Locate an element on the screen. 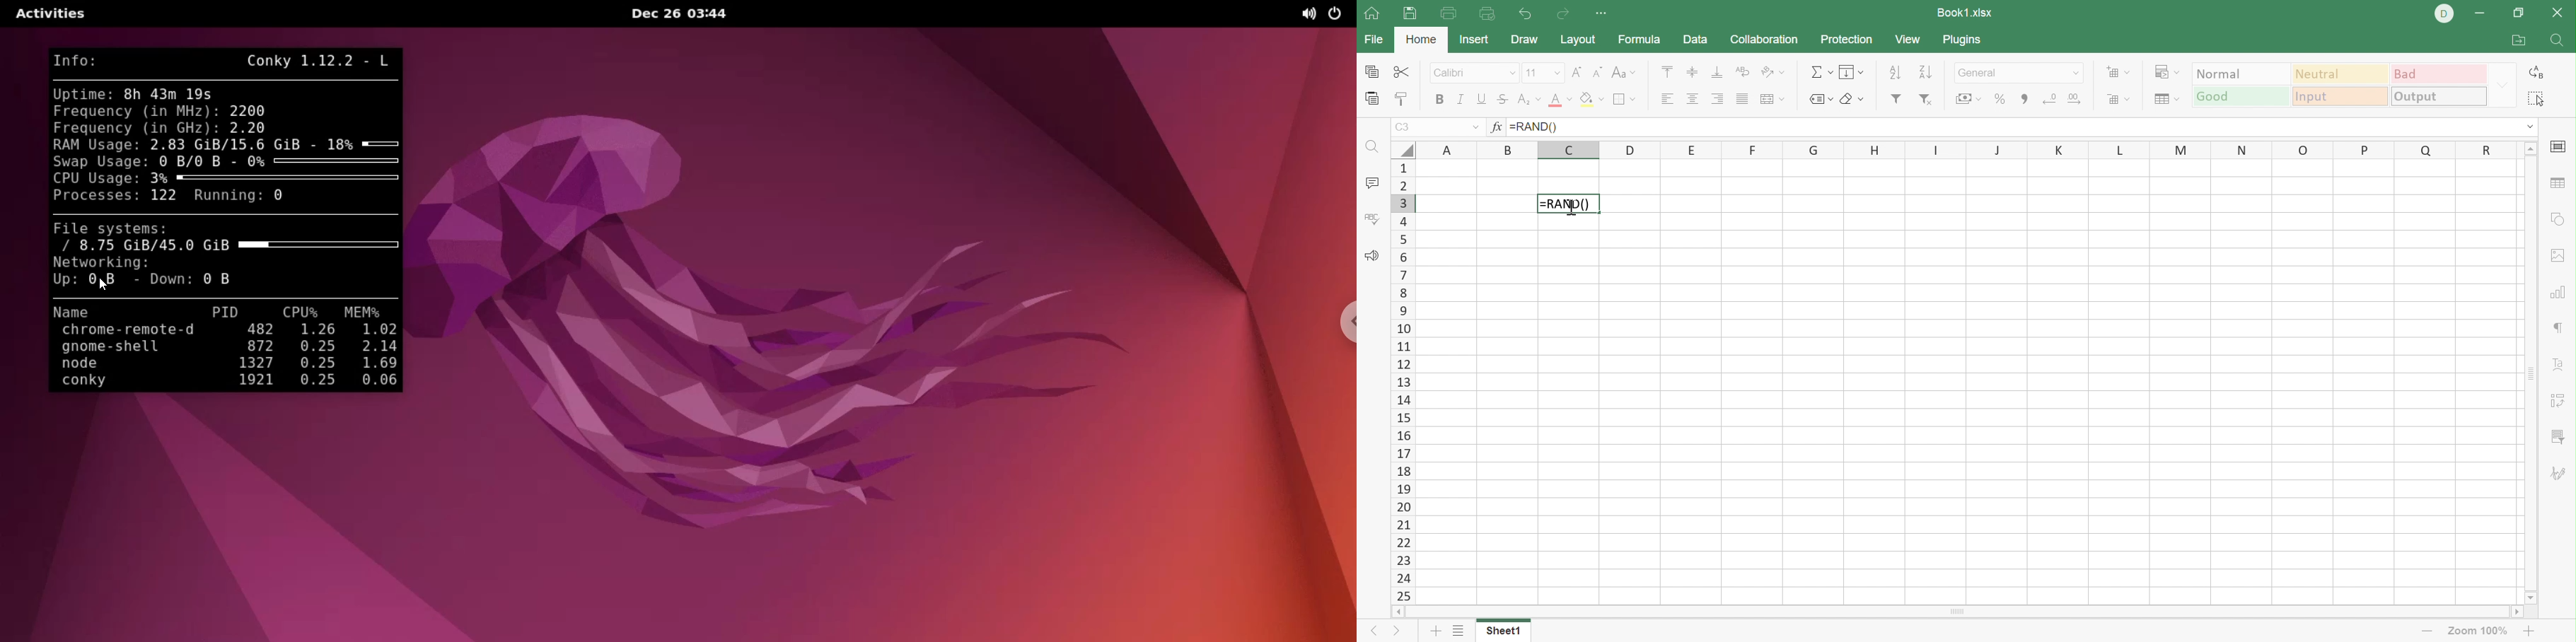 The height and width of the screenshot is (644, 2576). Data is located at coordinates (1694, 39).